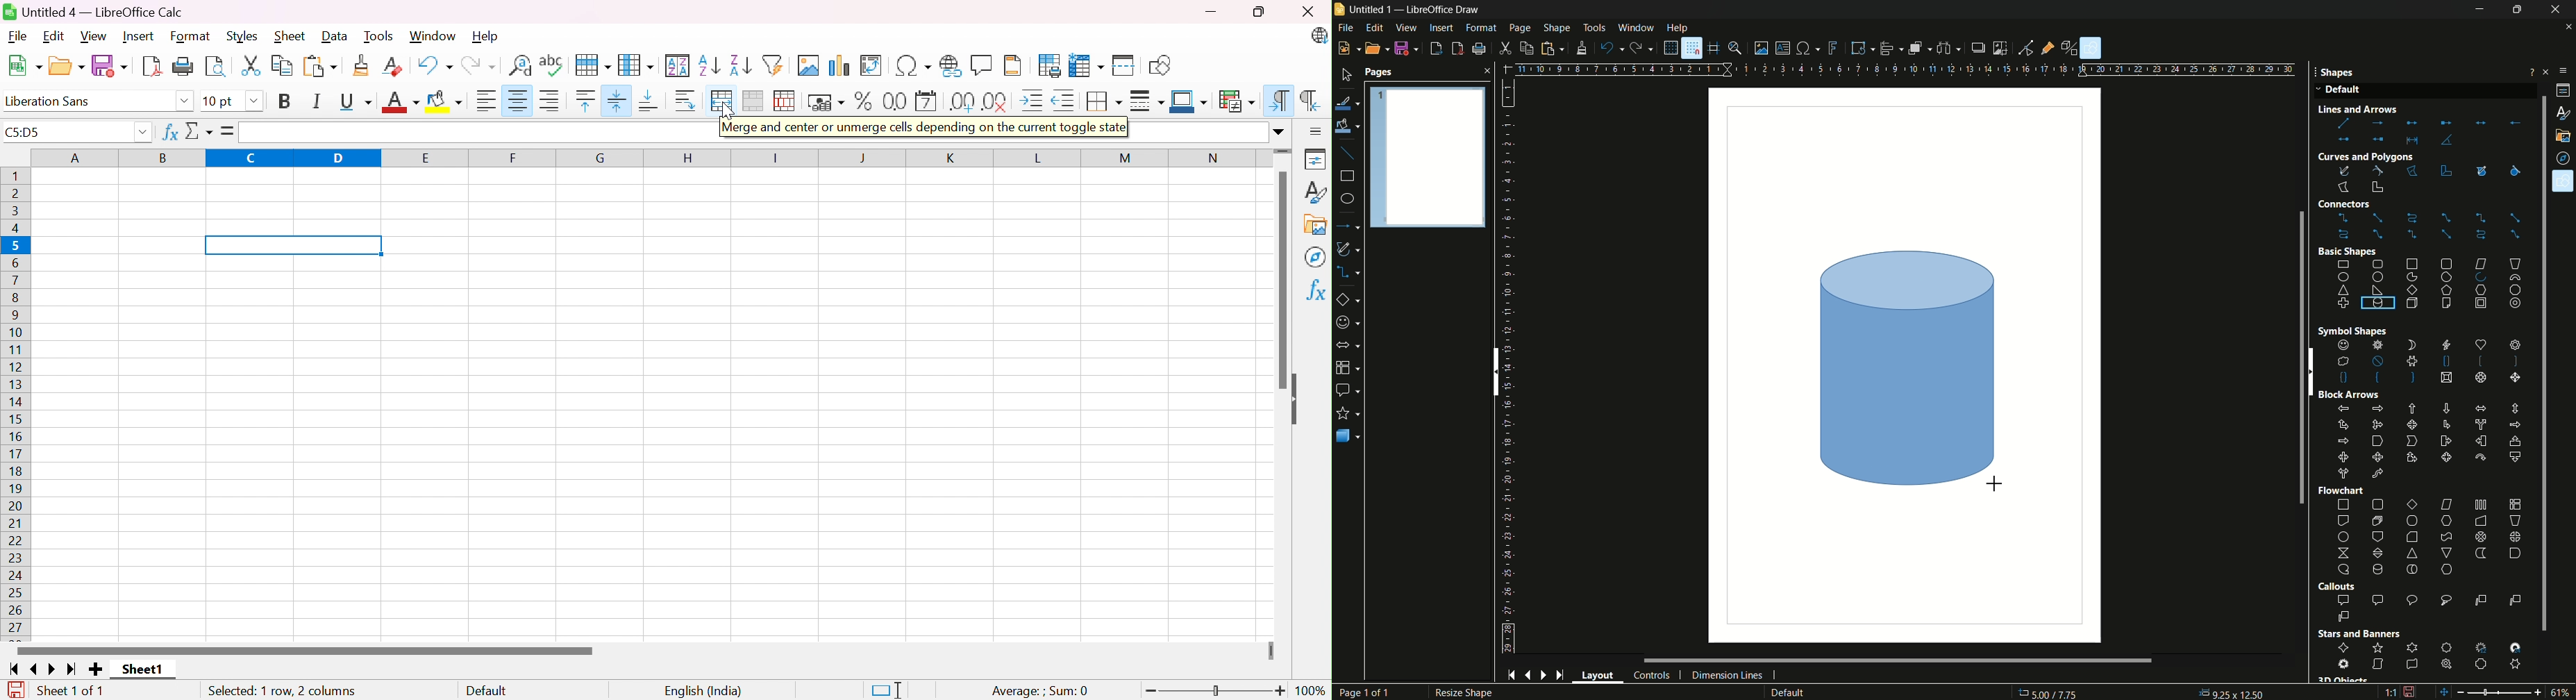  Describe the element at coordinates (1375, 48) in the screenshot. I see `open file` at that location.